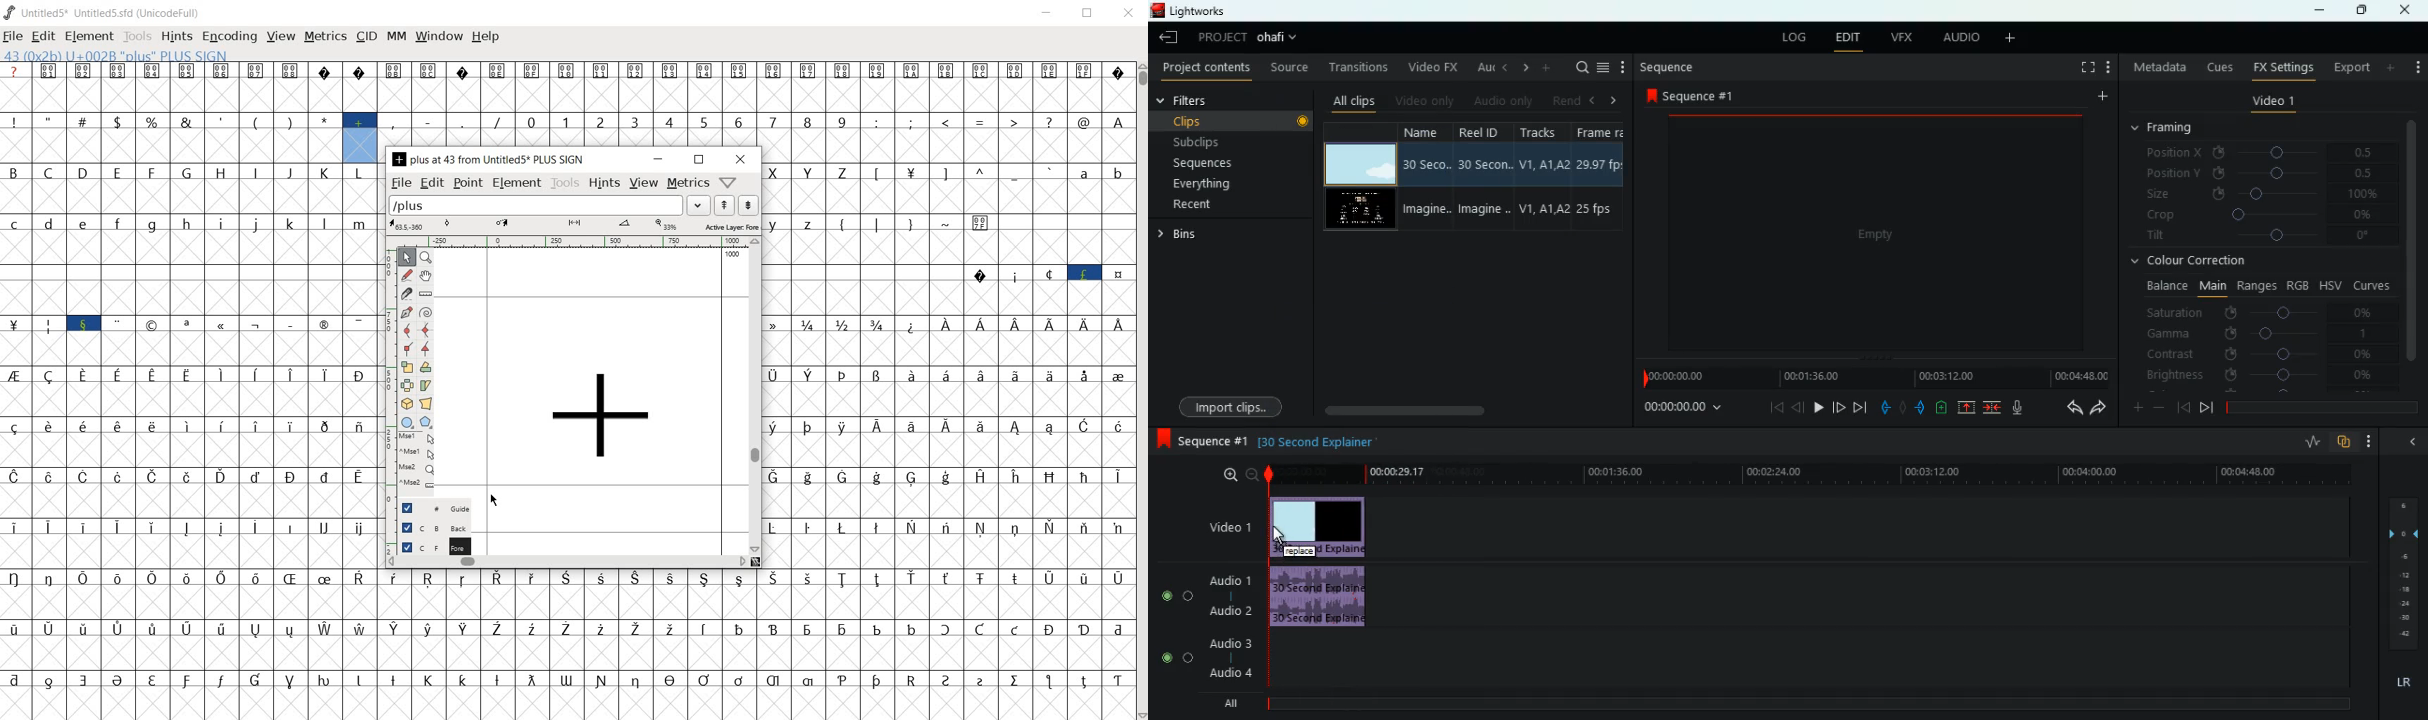  I want to click on video fx, so click(1434, 68).